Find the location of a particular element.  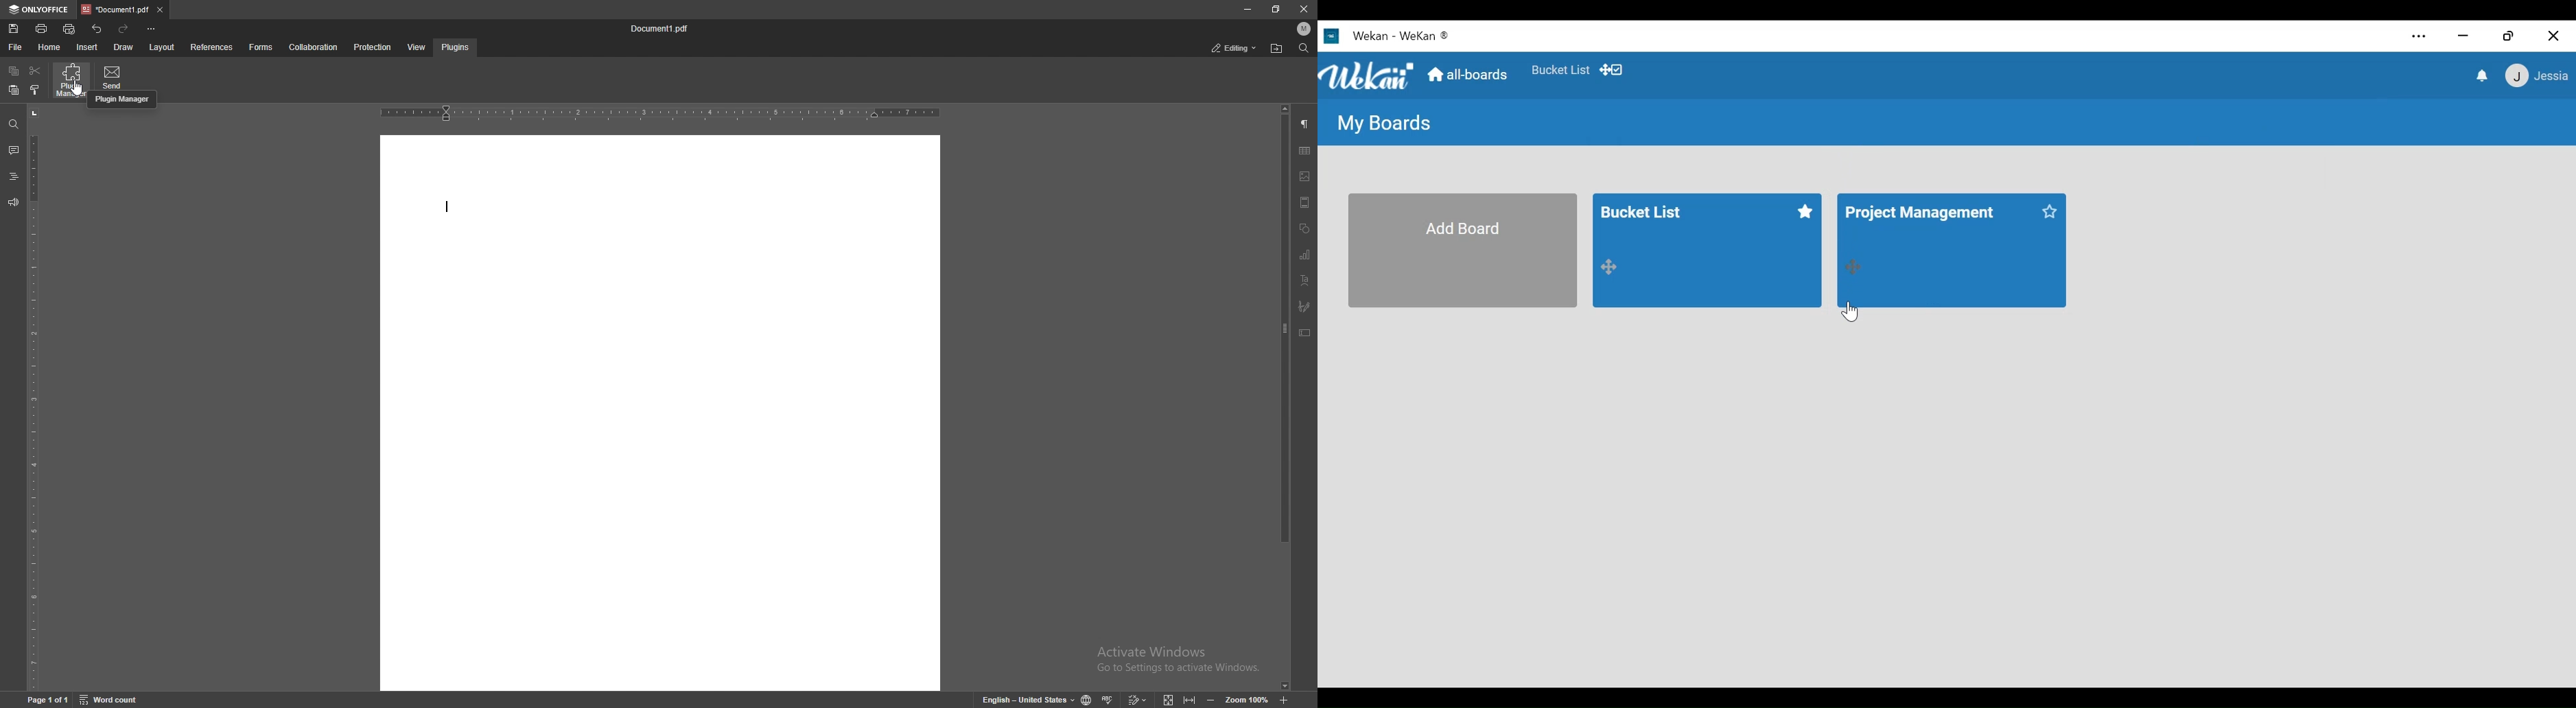

home is located at coordinates (49, 47).